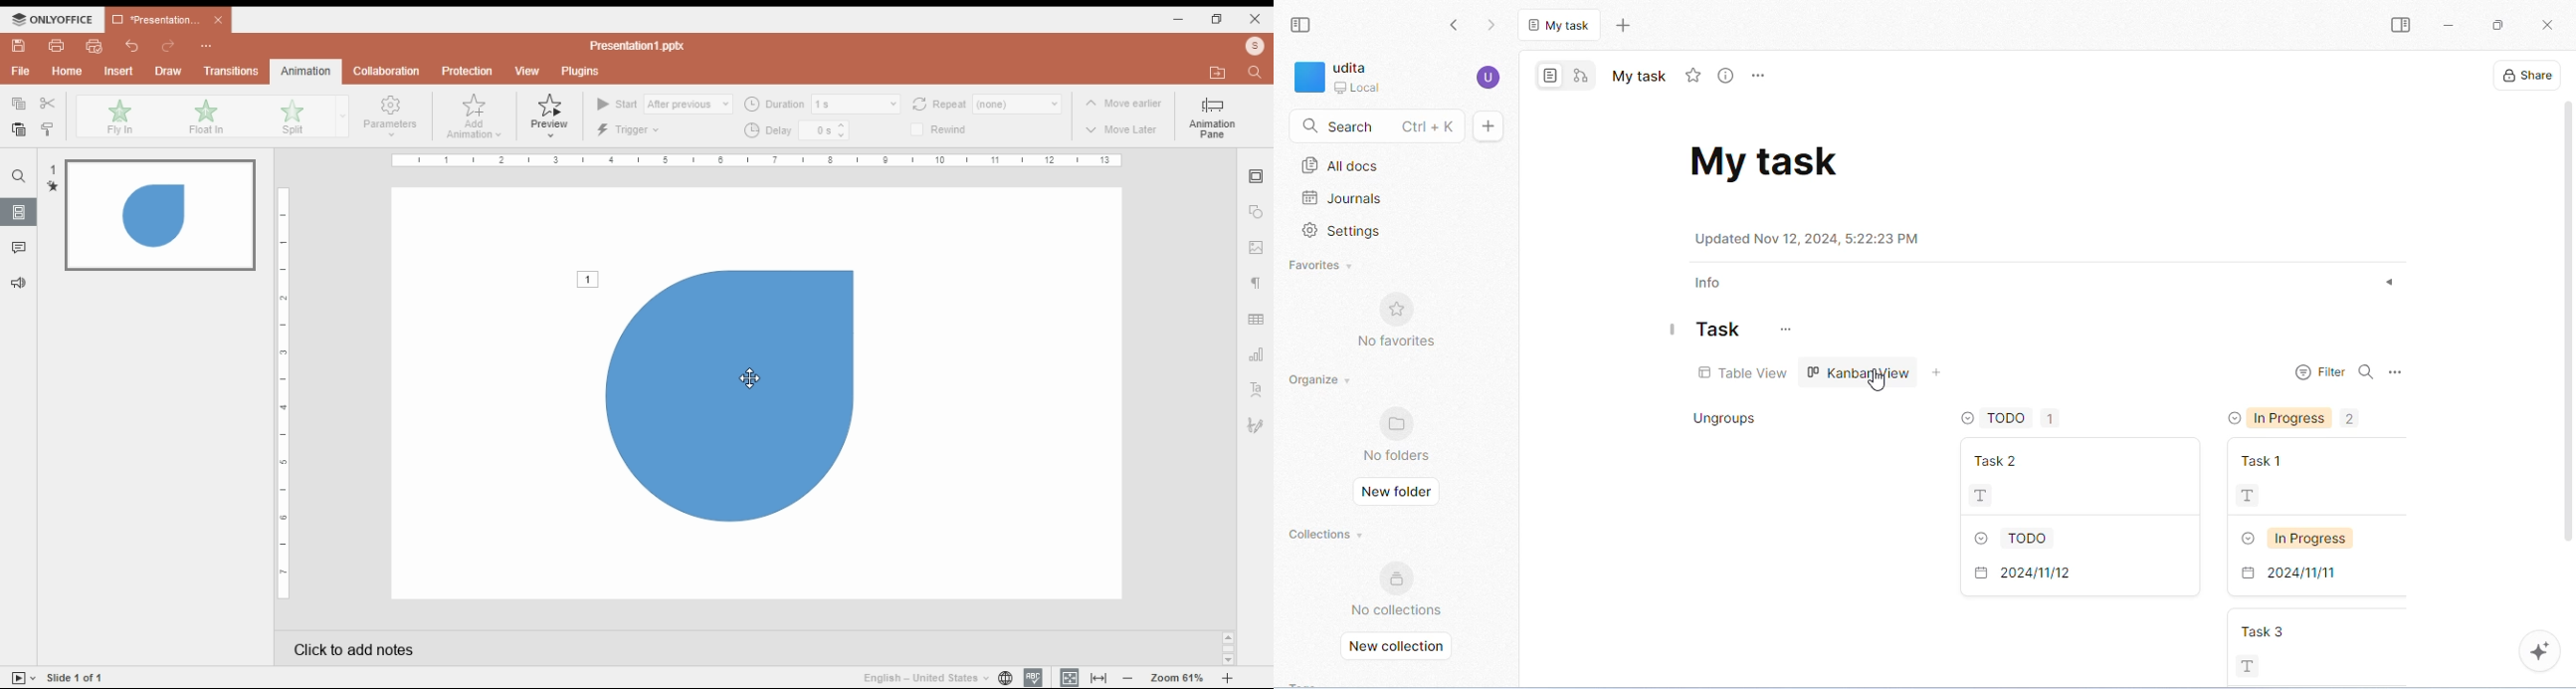 This screenshot has width=2576, height=700. What do you see at coordinates (467, 71) in the screenshot?
I see `protection` at bounding box center [467, 71].